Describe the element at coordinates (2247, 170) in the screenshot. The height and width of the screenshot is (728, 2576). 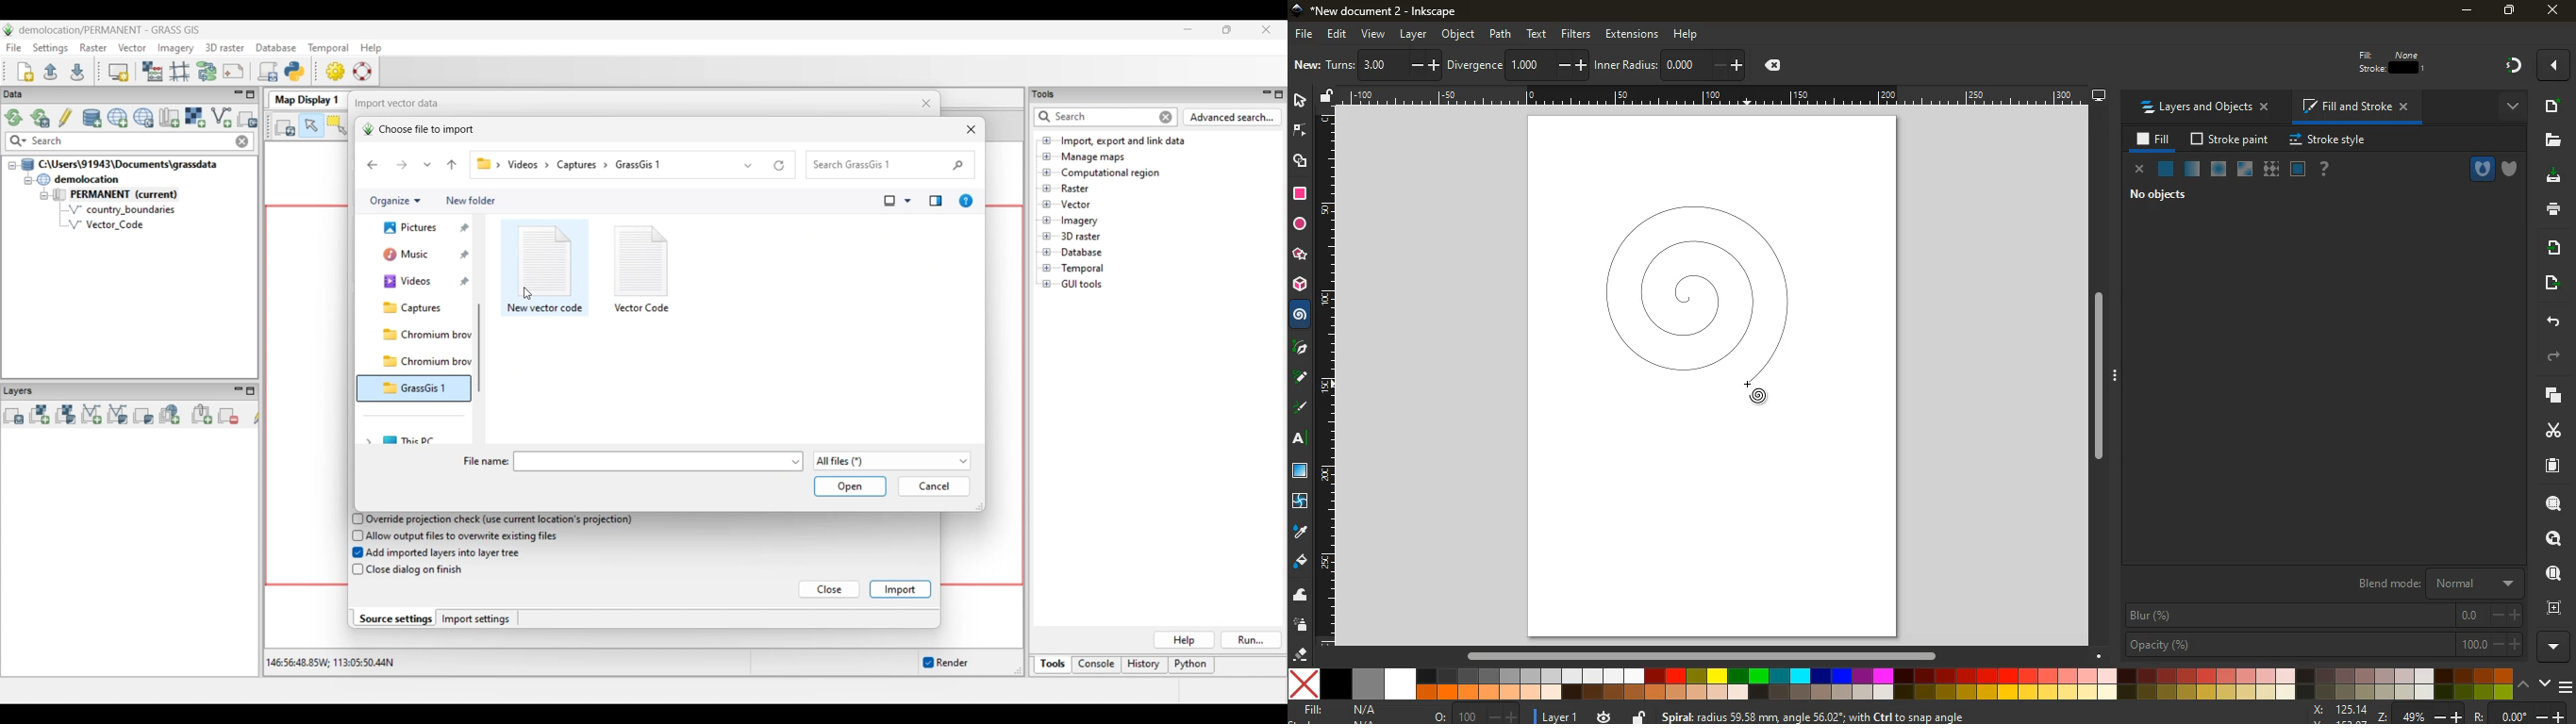
I see `glass` at that location.